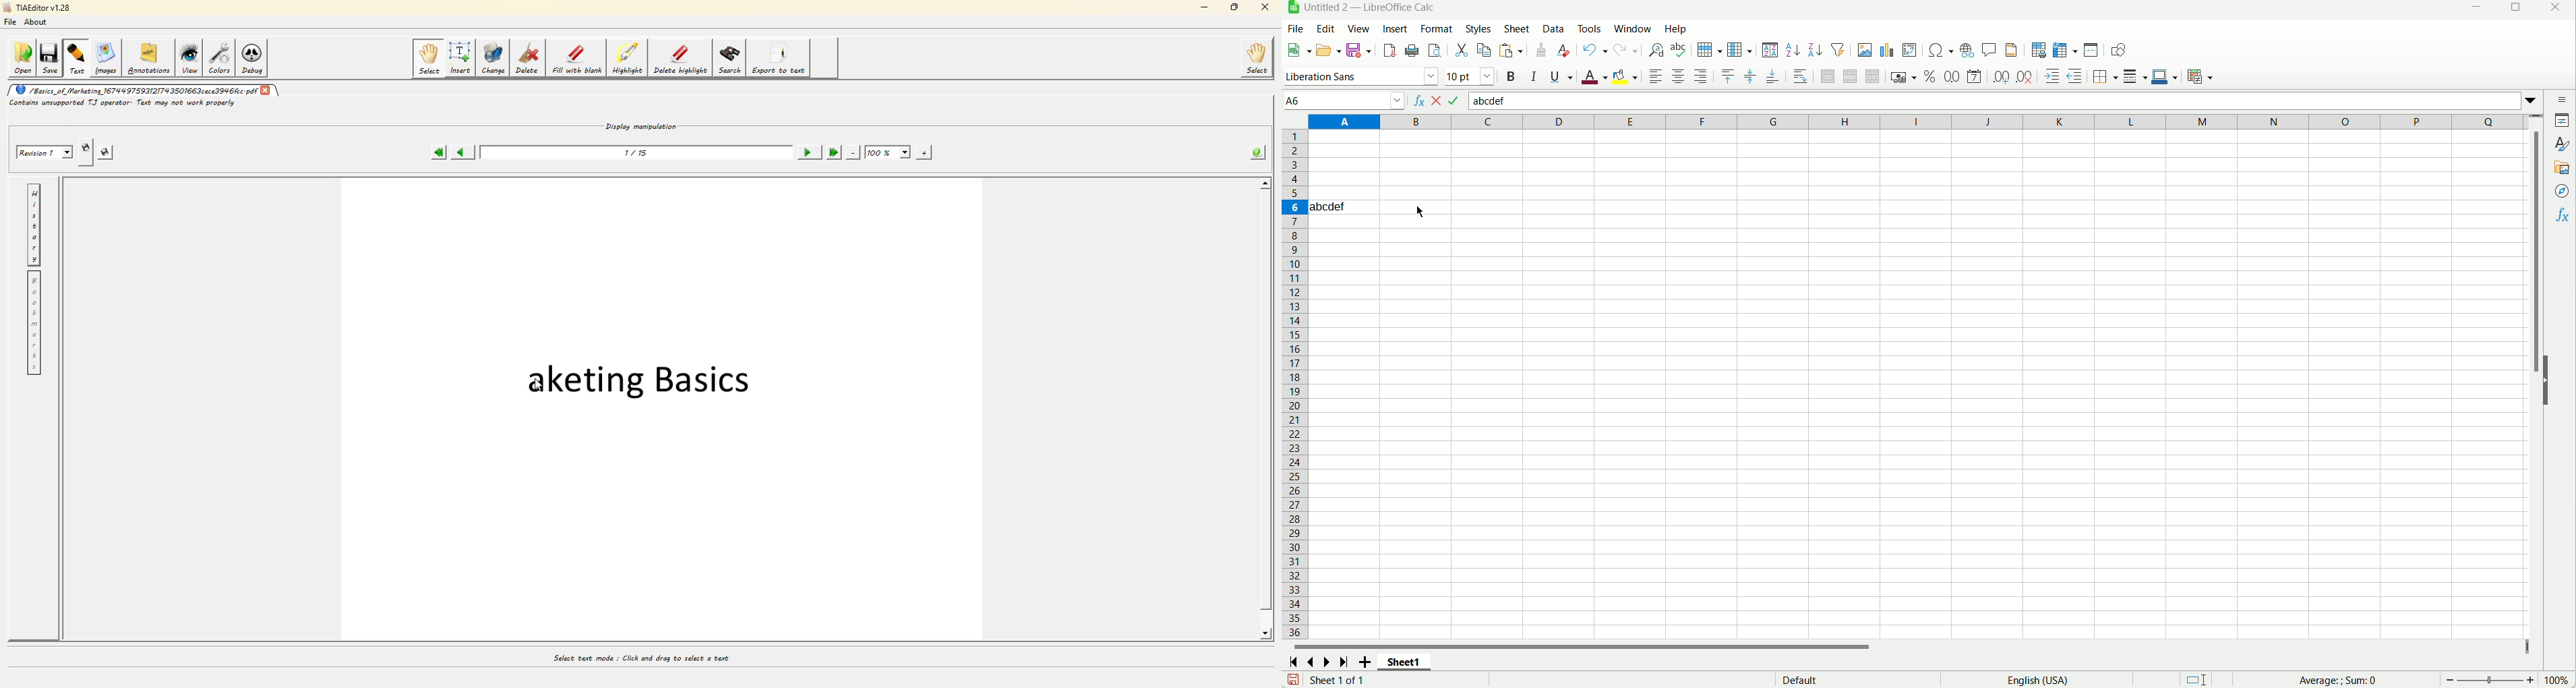 The image size is (2576, 700). What do you see at coordinates (1296, 660) in the screenshot?
I see `scroll to first sheet` at bounding box center [1296, 660].